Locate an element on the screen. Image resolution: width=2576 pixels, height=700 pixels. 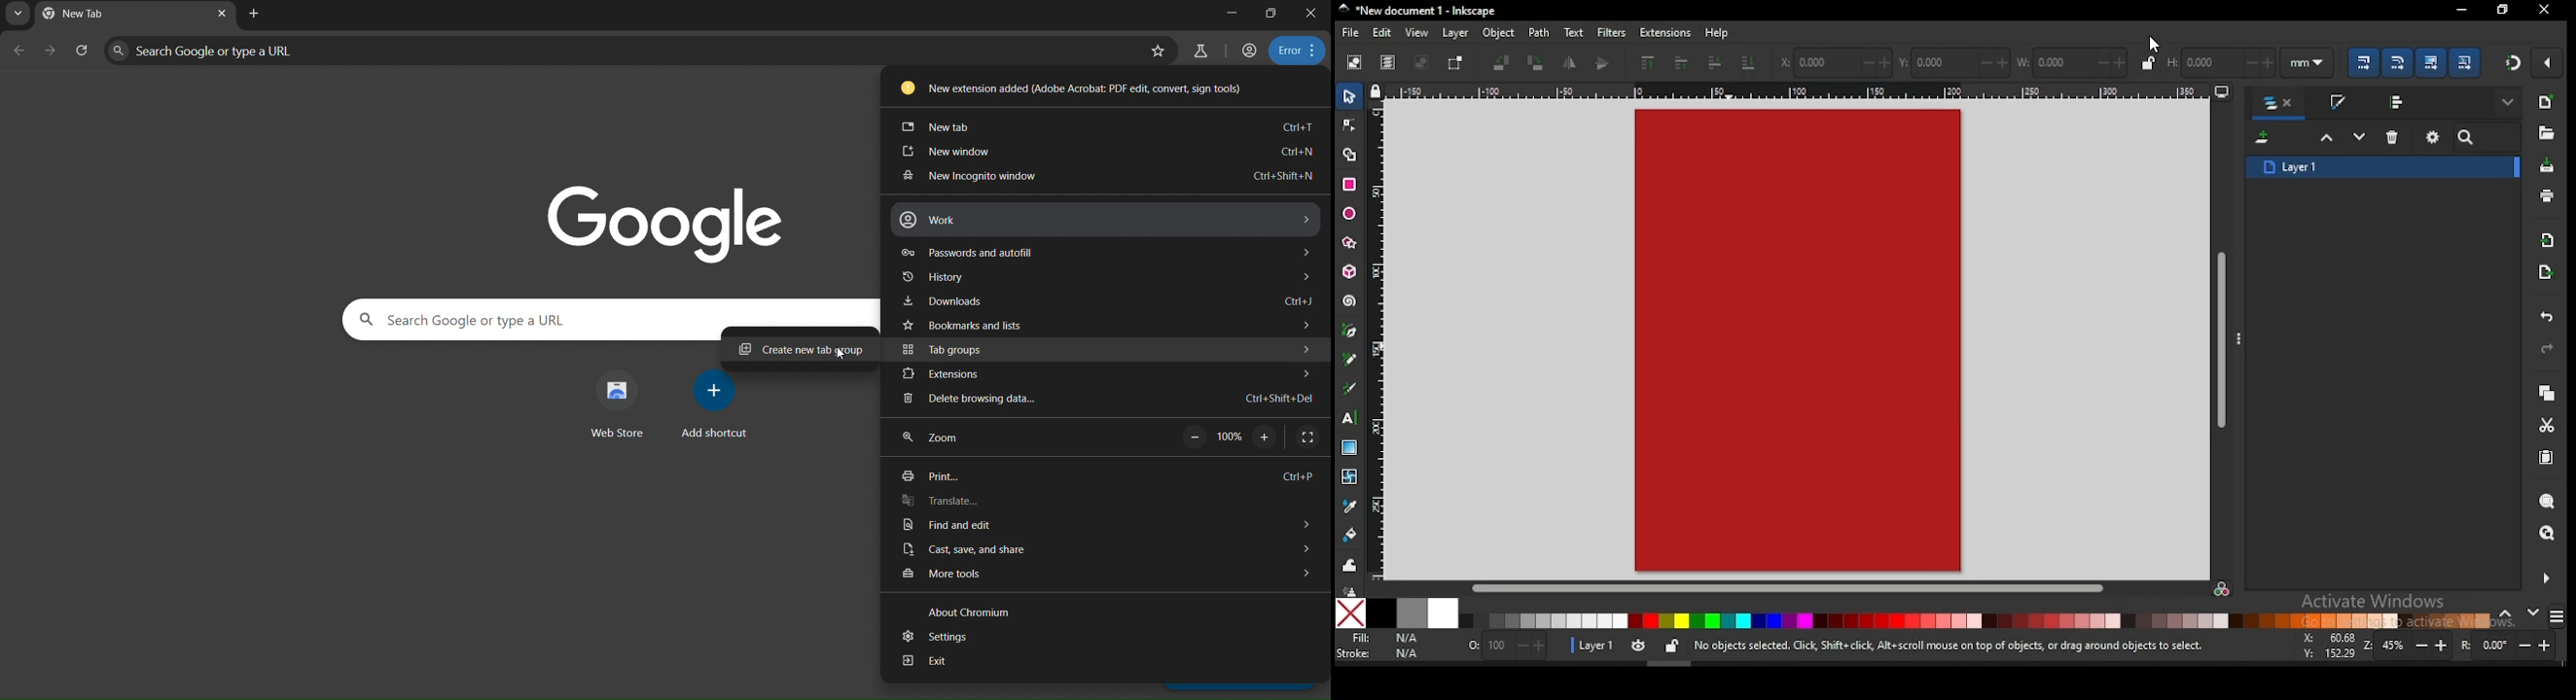
document (red color) is located at coordinates (1798, 341).